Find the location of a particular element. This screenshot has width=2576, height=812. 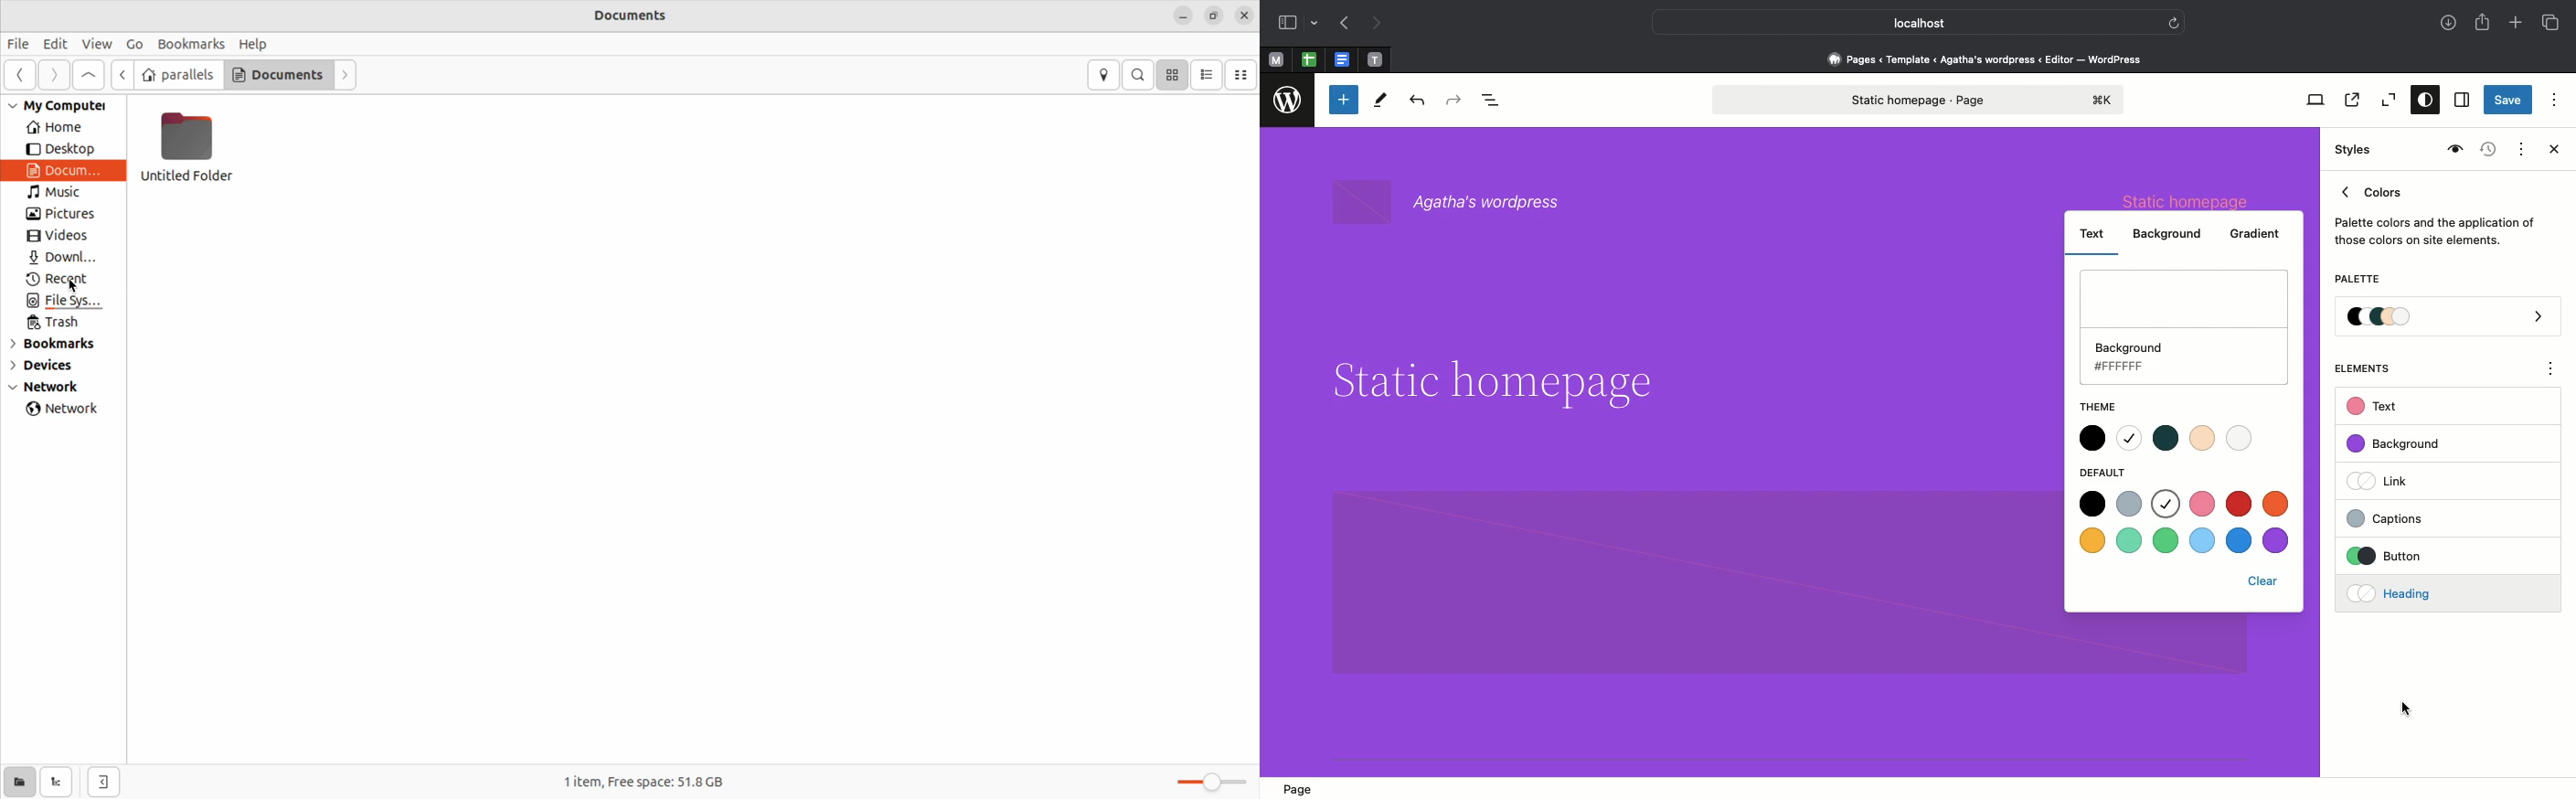

wordpress is located at coordinates (1288, 101).